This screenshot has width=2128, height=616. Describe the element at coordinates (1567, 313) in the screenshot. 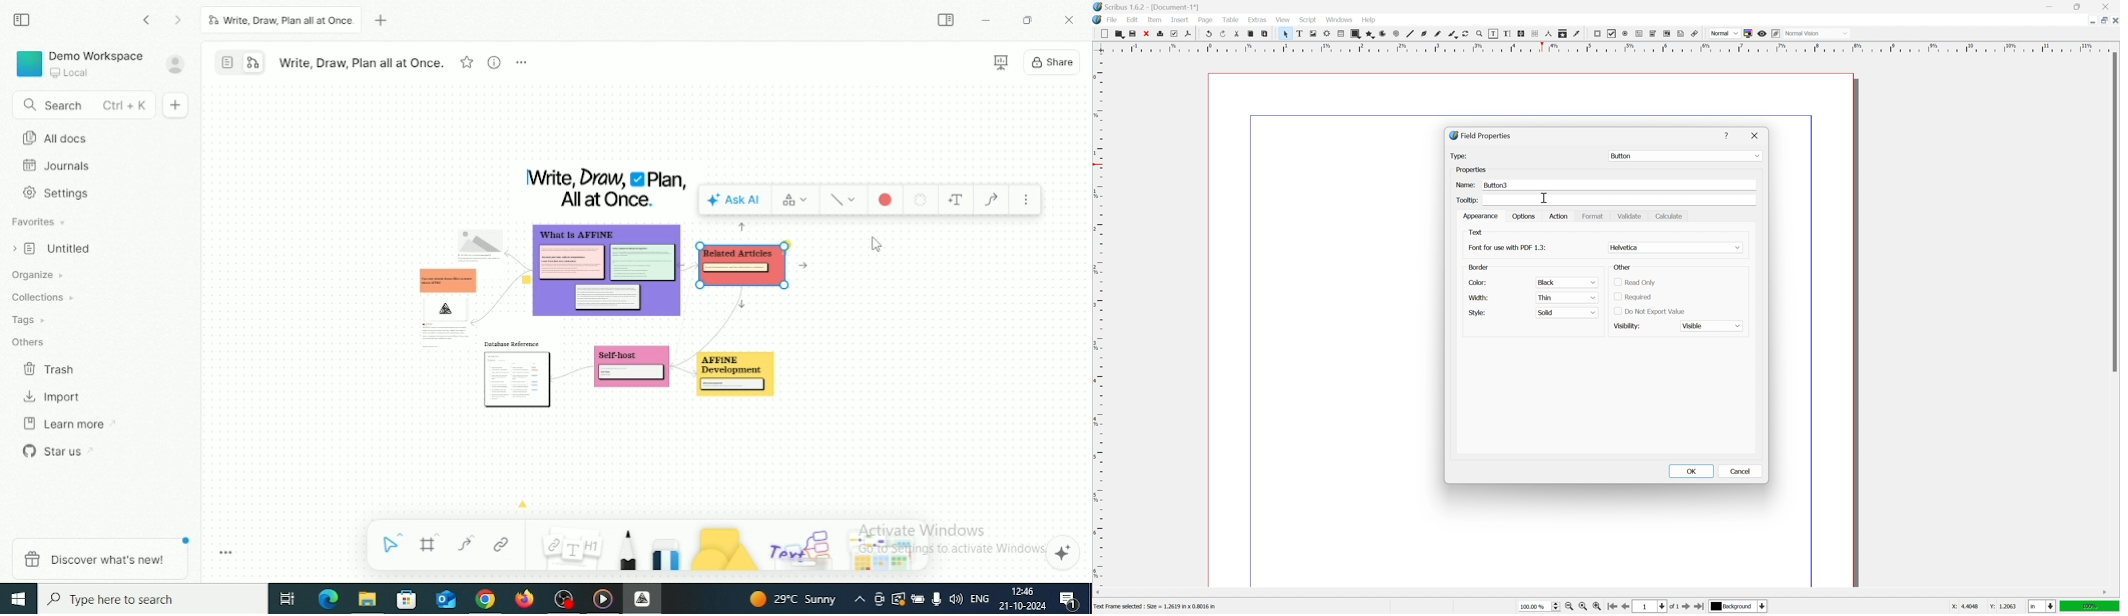

I see `solid` at that location.